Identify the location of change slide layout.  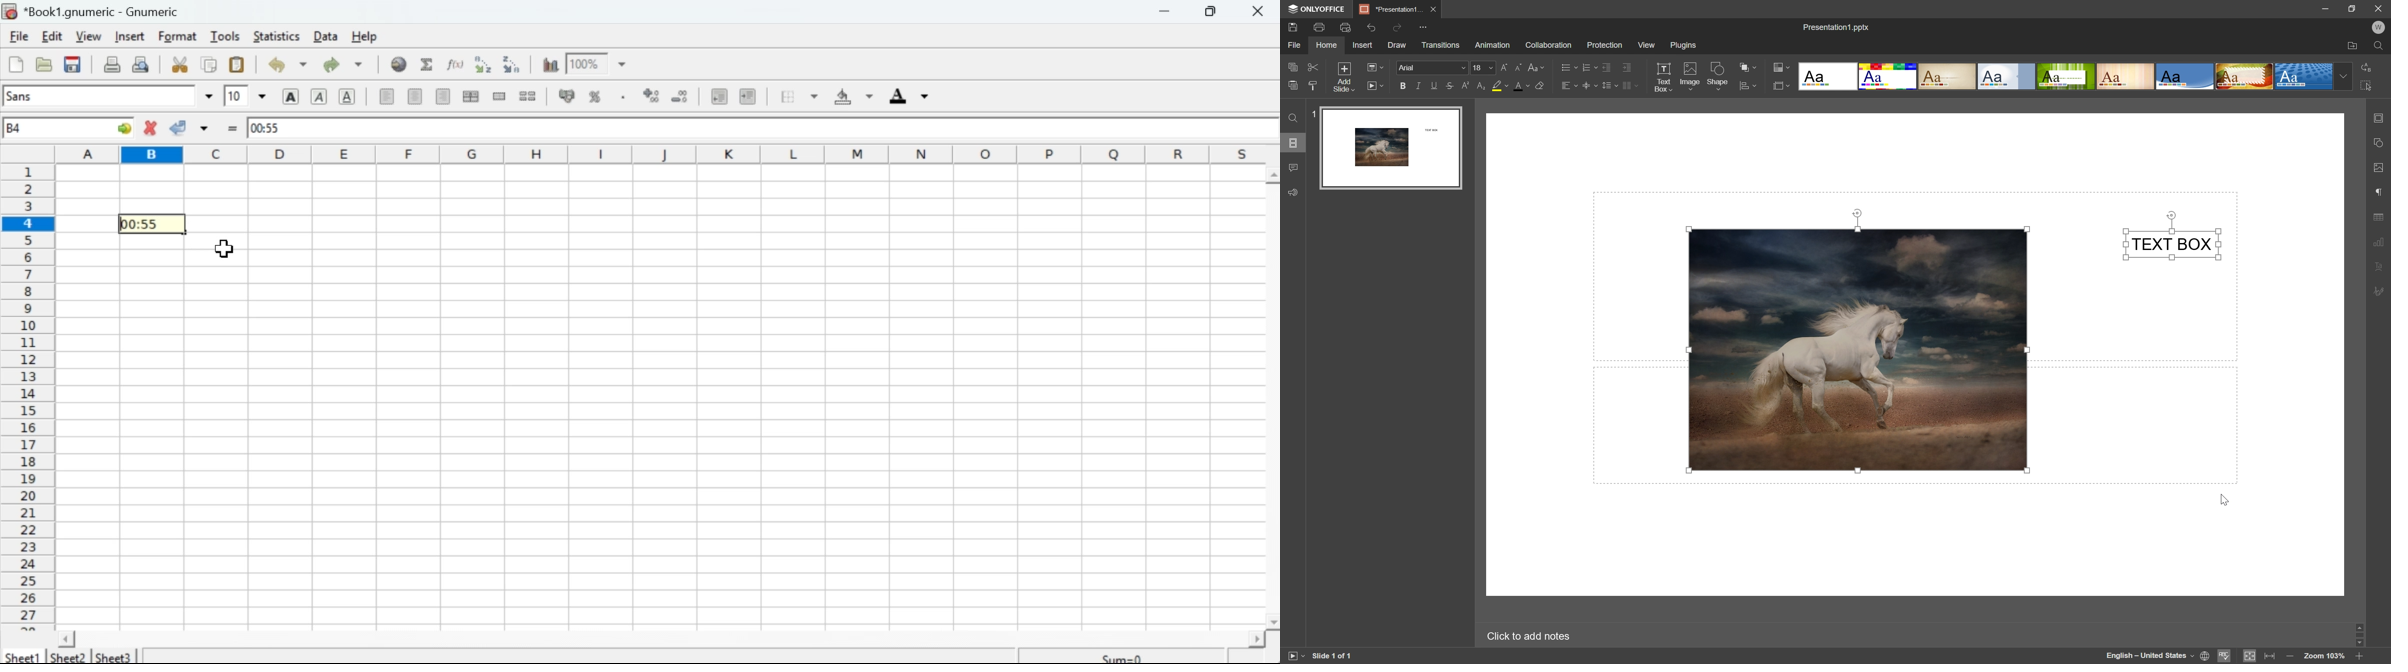
(1375, 66).